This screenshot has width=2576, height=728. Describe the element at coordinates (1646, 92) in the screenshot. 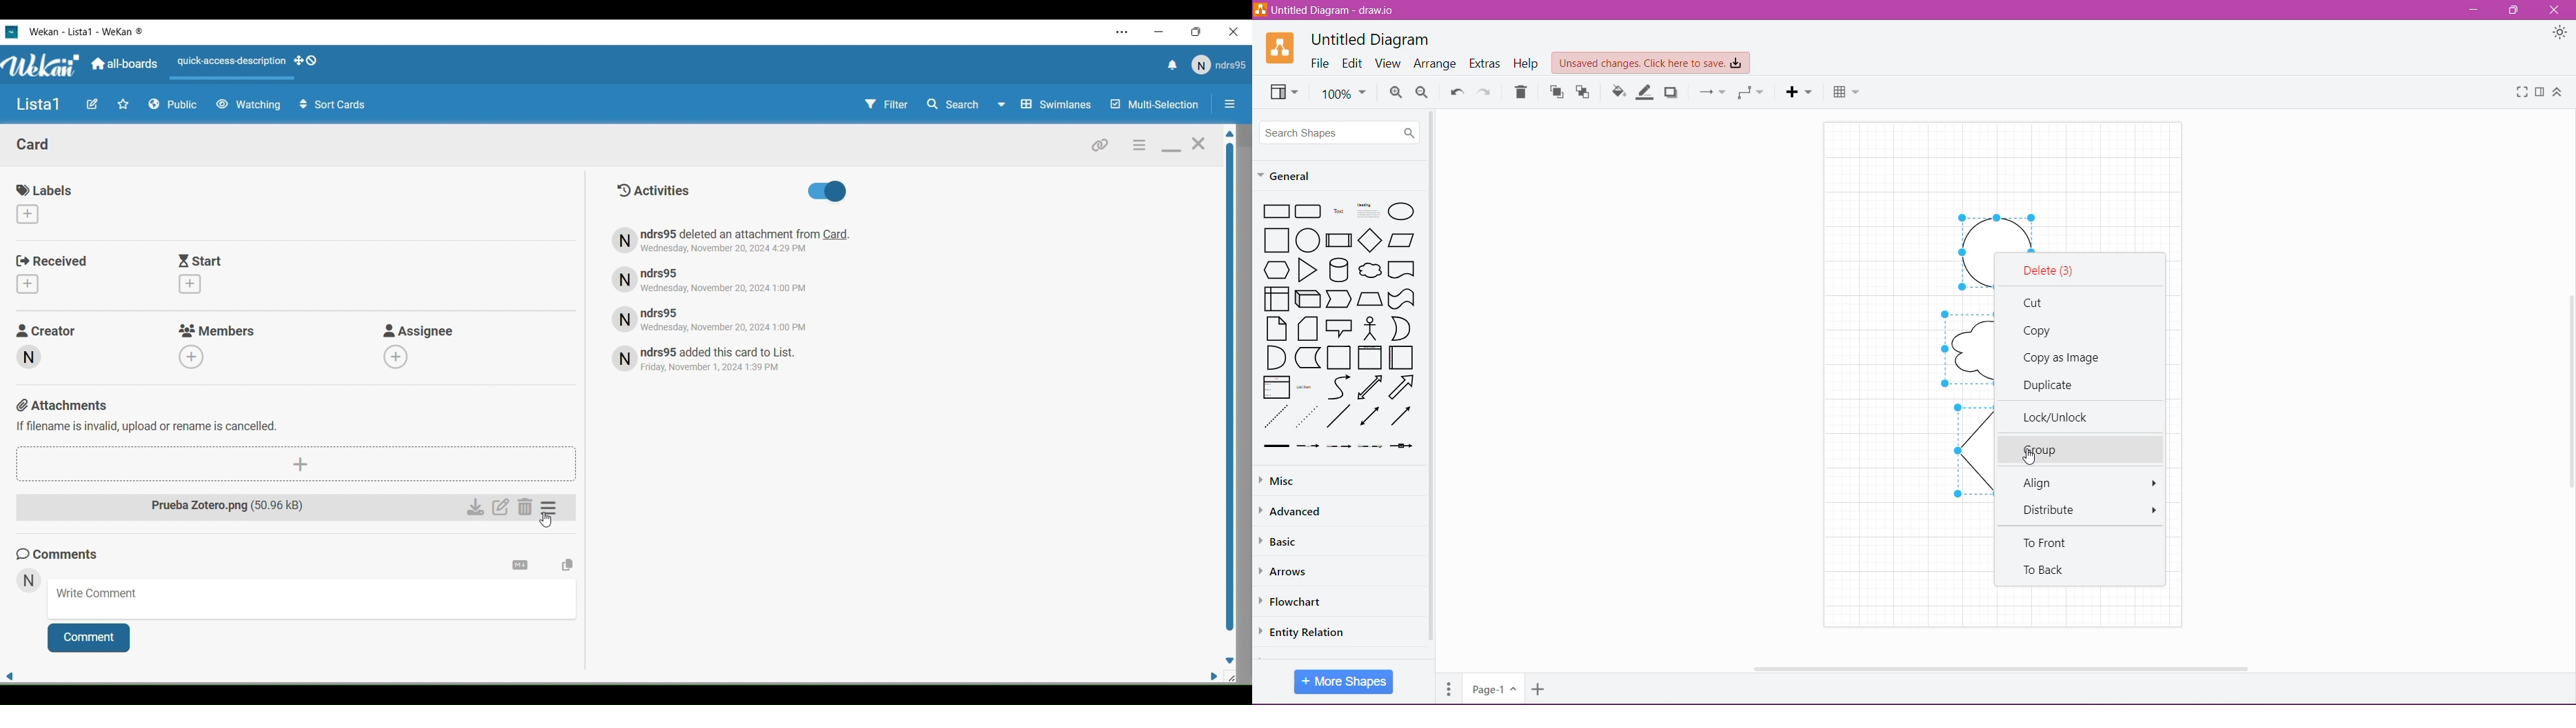

I see `Line Color` at that location.